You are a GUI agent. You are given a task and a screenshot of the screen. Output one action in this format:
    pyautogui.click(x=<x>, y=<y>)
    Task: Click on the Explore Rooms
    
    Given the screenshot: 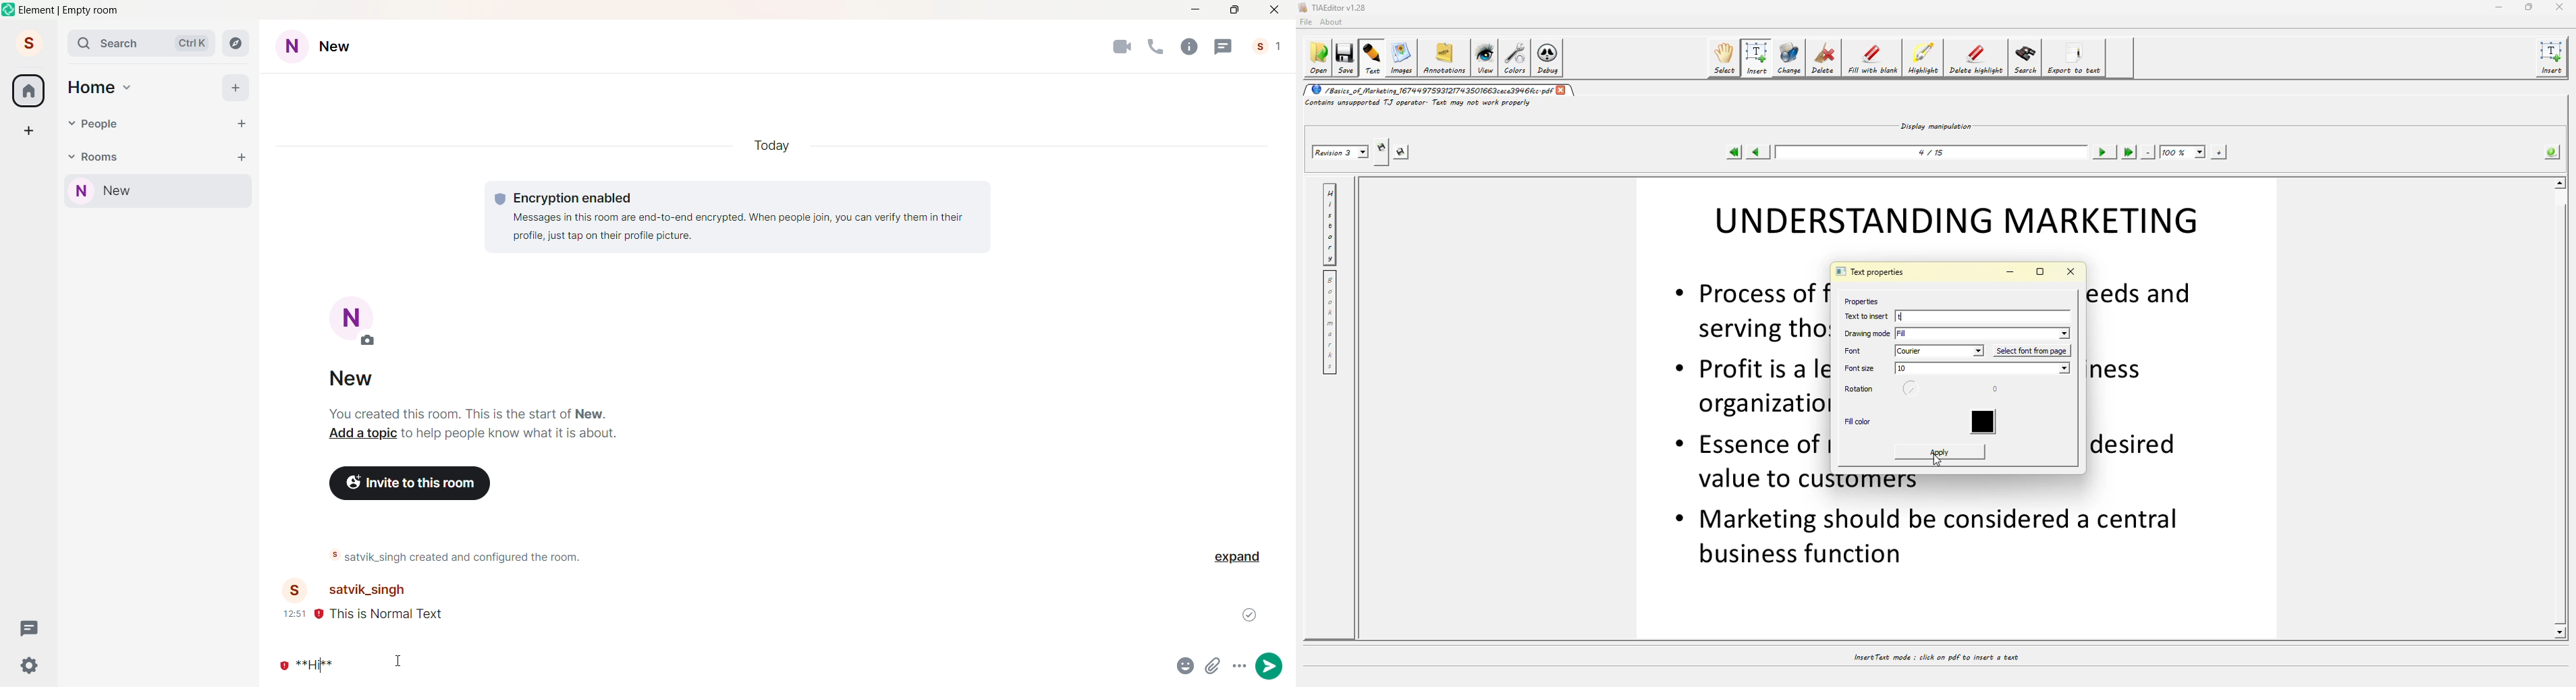 What is the action you would take?
    pyautogui.click(x=238, y=45)
    